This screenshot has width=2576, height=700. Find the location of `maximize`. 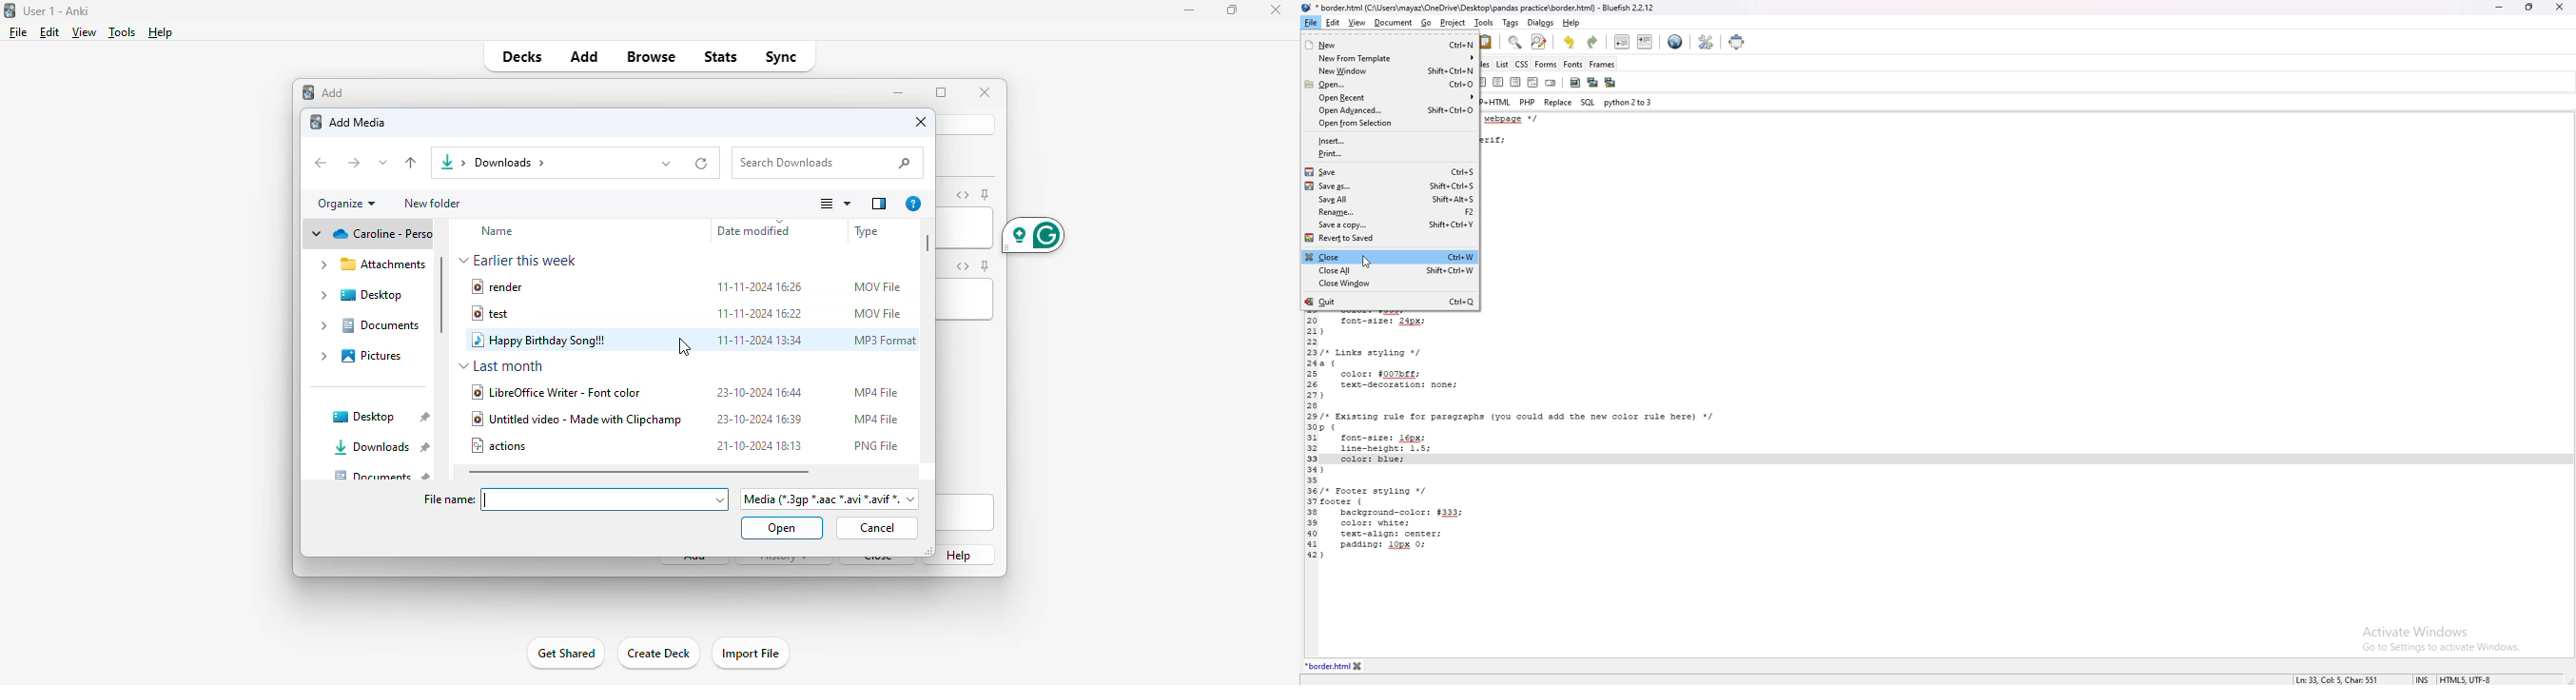

maximize is located at coordinates (941, 92).